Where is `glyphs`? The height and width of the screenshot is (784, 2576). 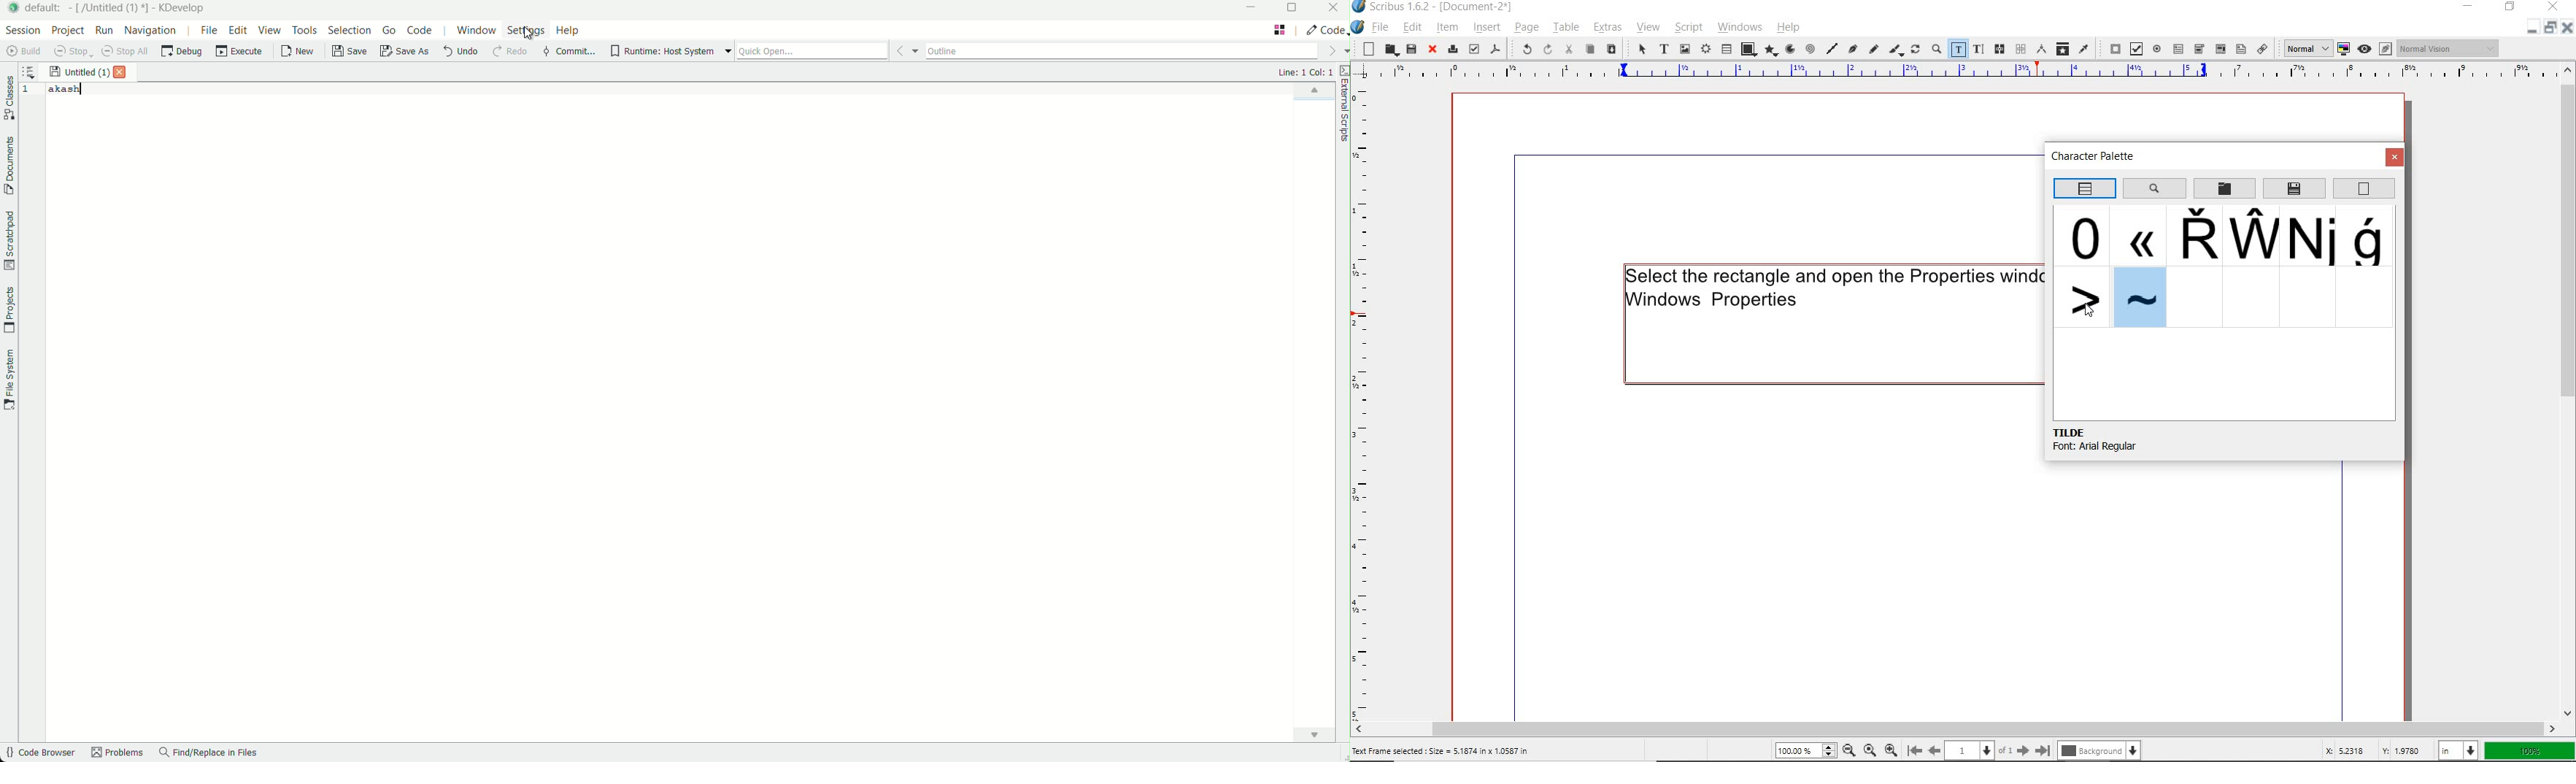
glyphs is located at coordinates (2193, 236).